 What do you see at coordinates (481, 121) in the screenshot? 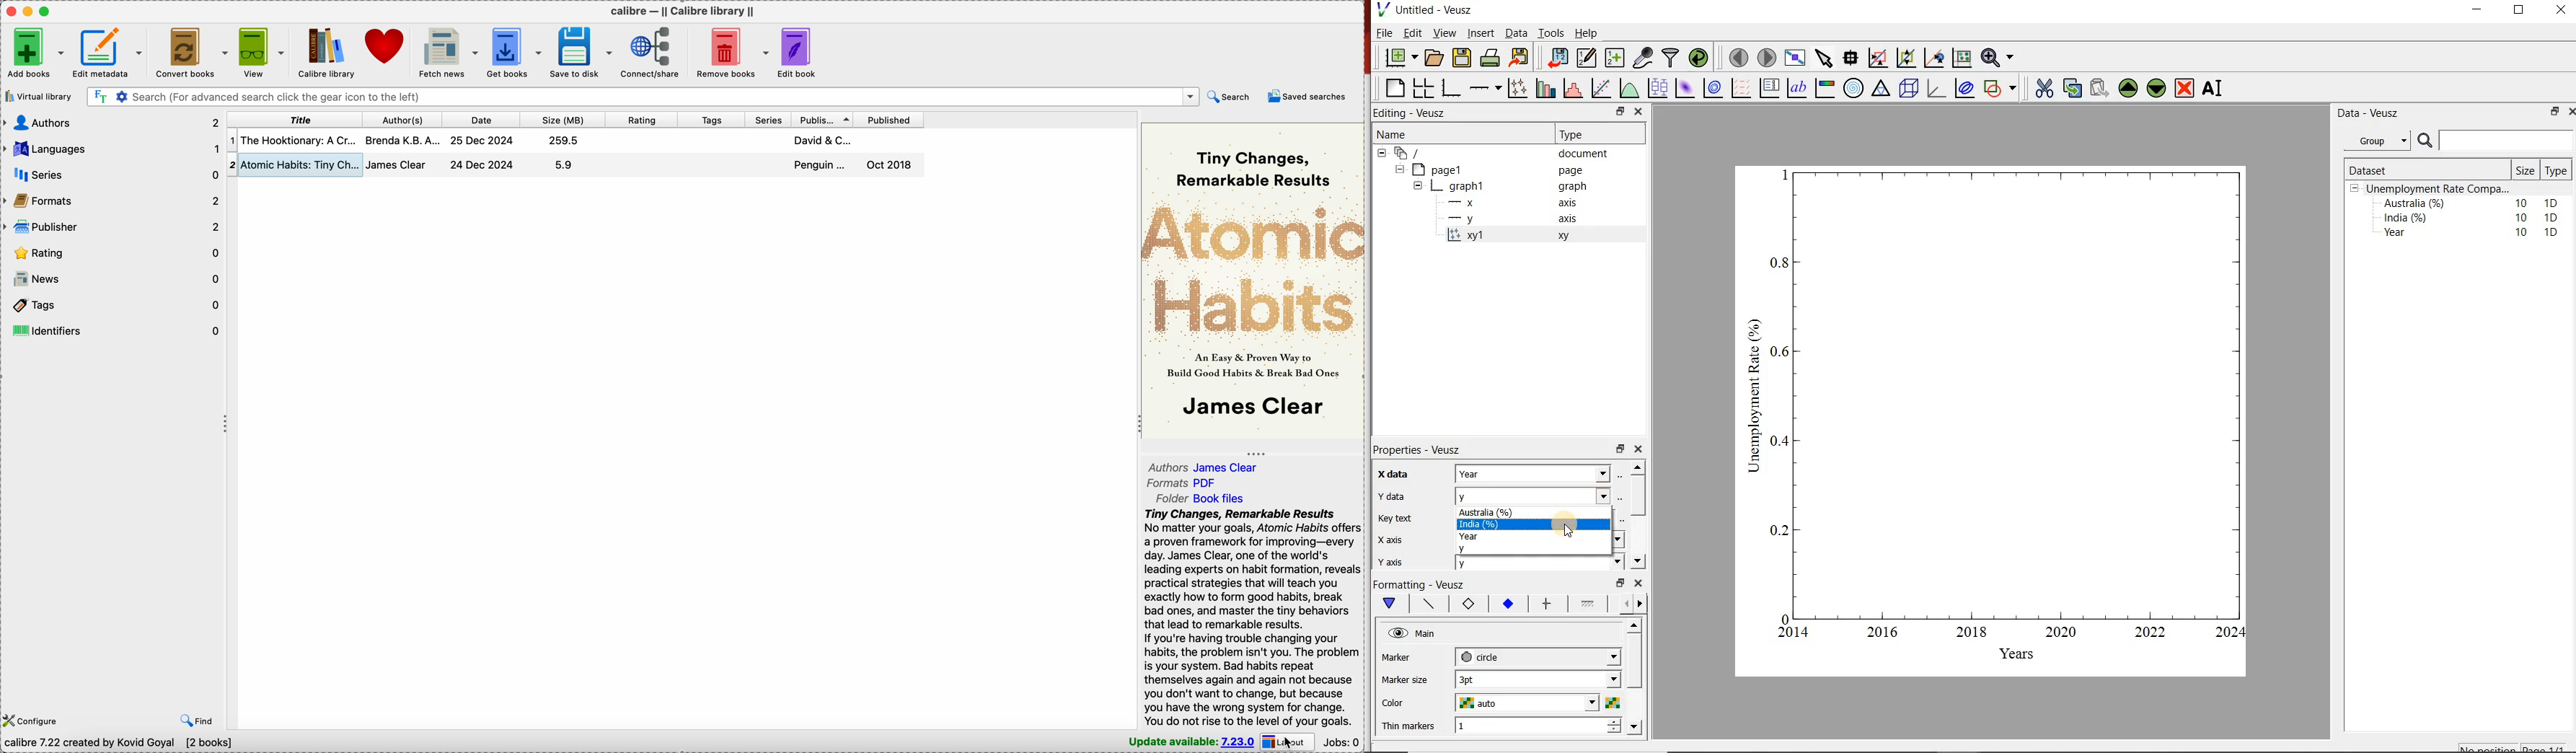
I see `date` at bounding box center [481, 121].